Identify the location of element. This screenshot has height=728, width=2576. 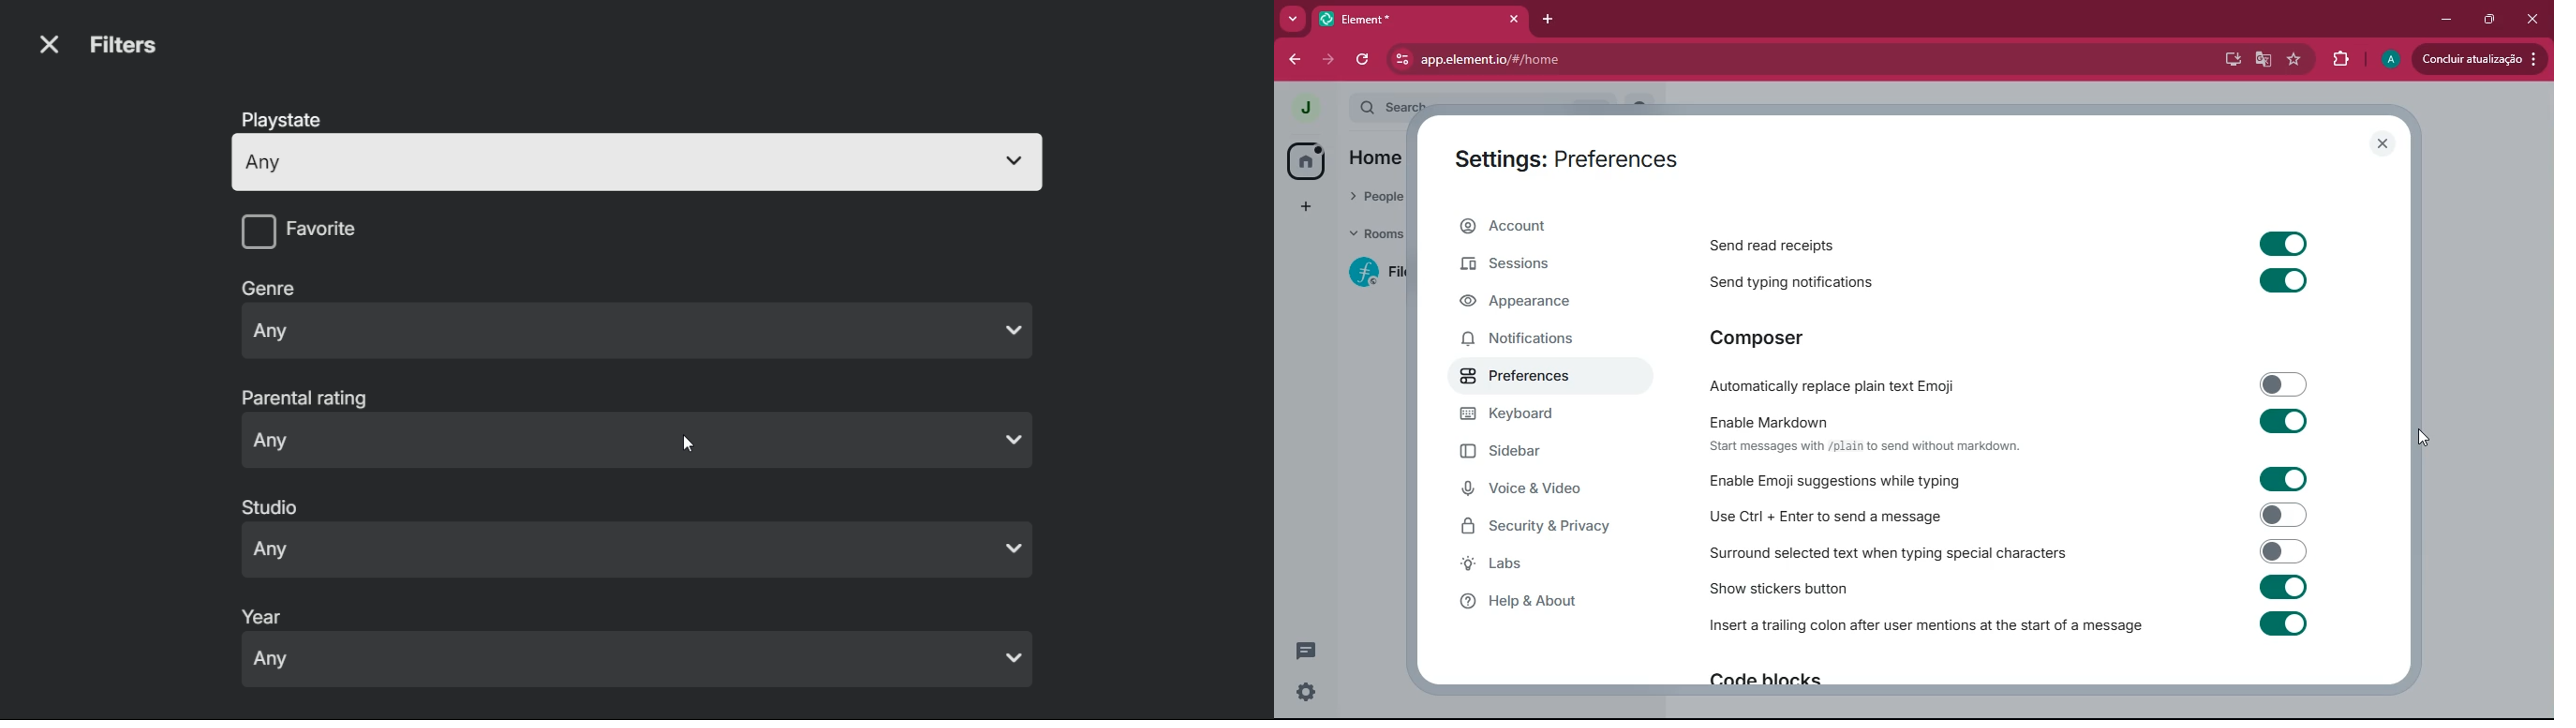
(1421, 19).